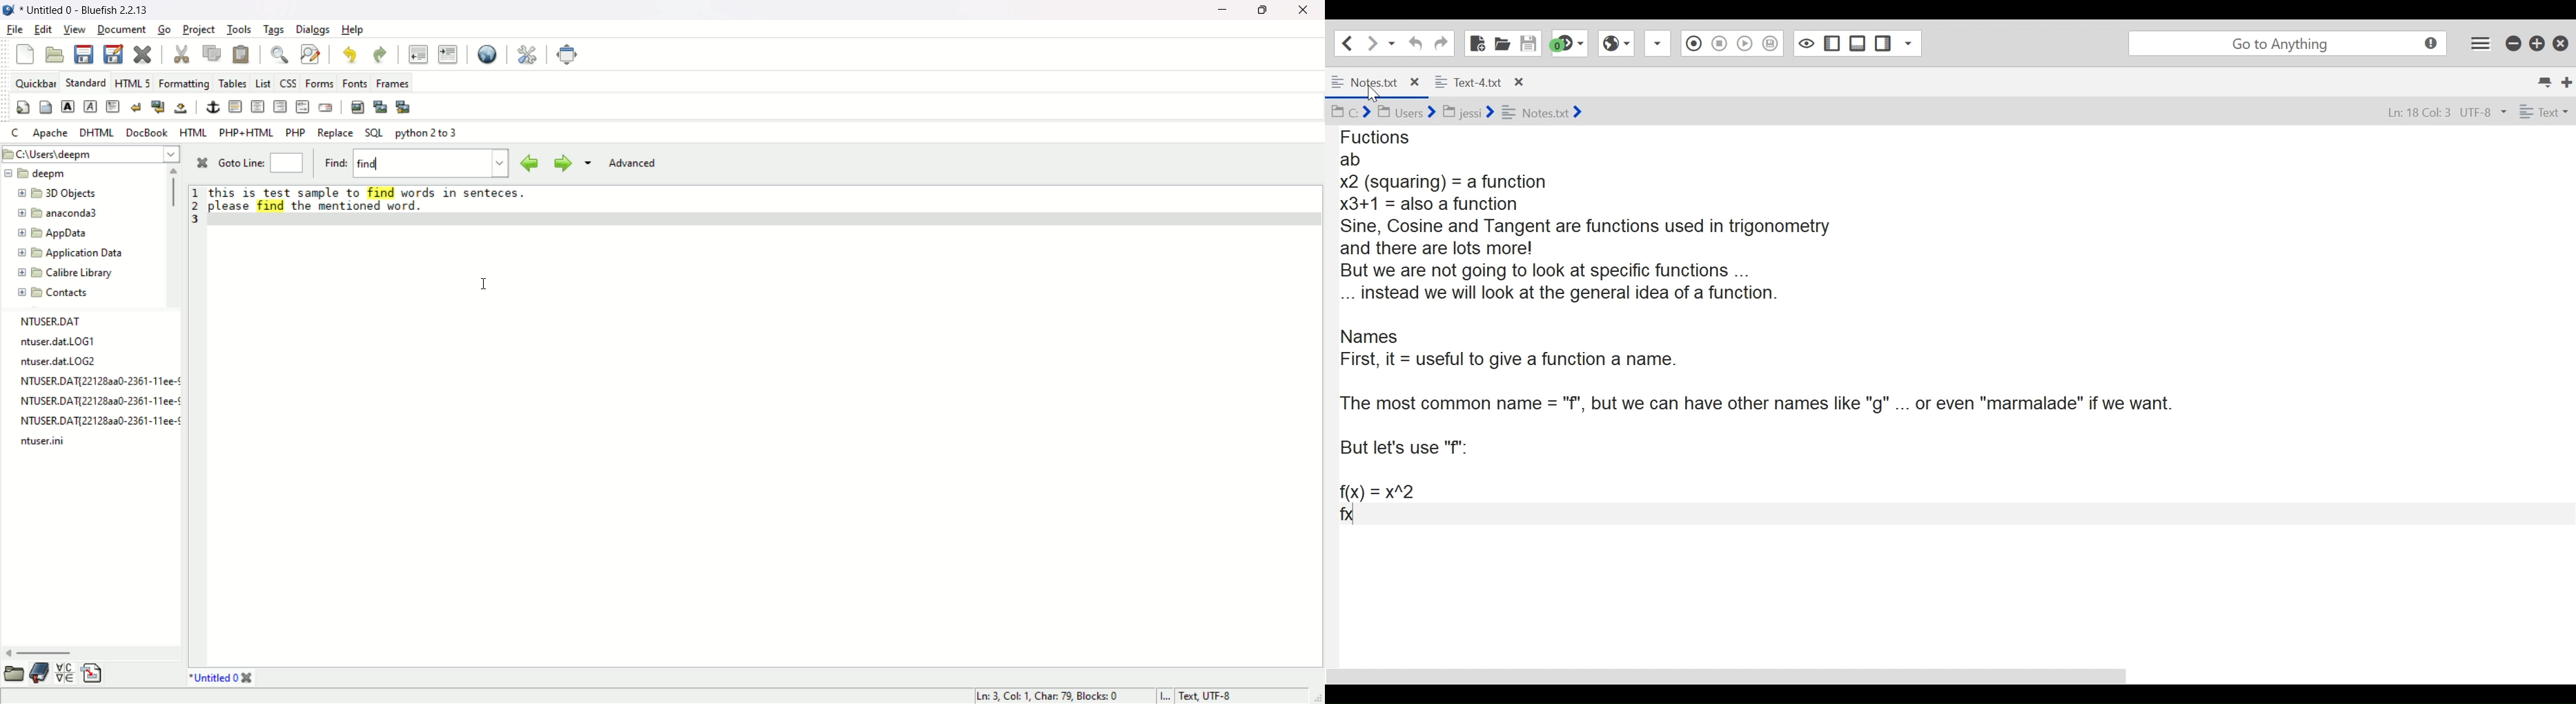 This screenshot has width=2576, height=728. What do you see at coordinates (335, 163) in the screenshot?
I see `find` at bounding box center [335, 163].